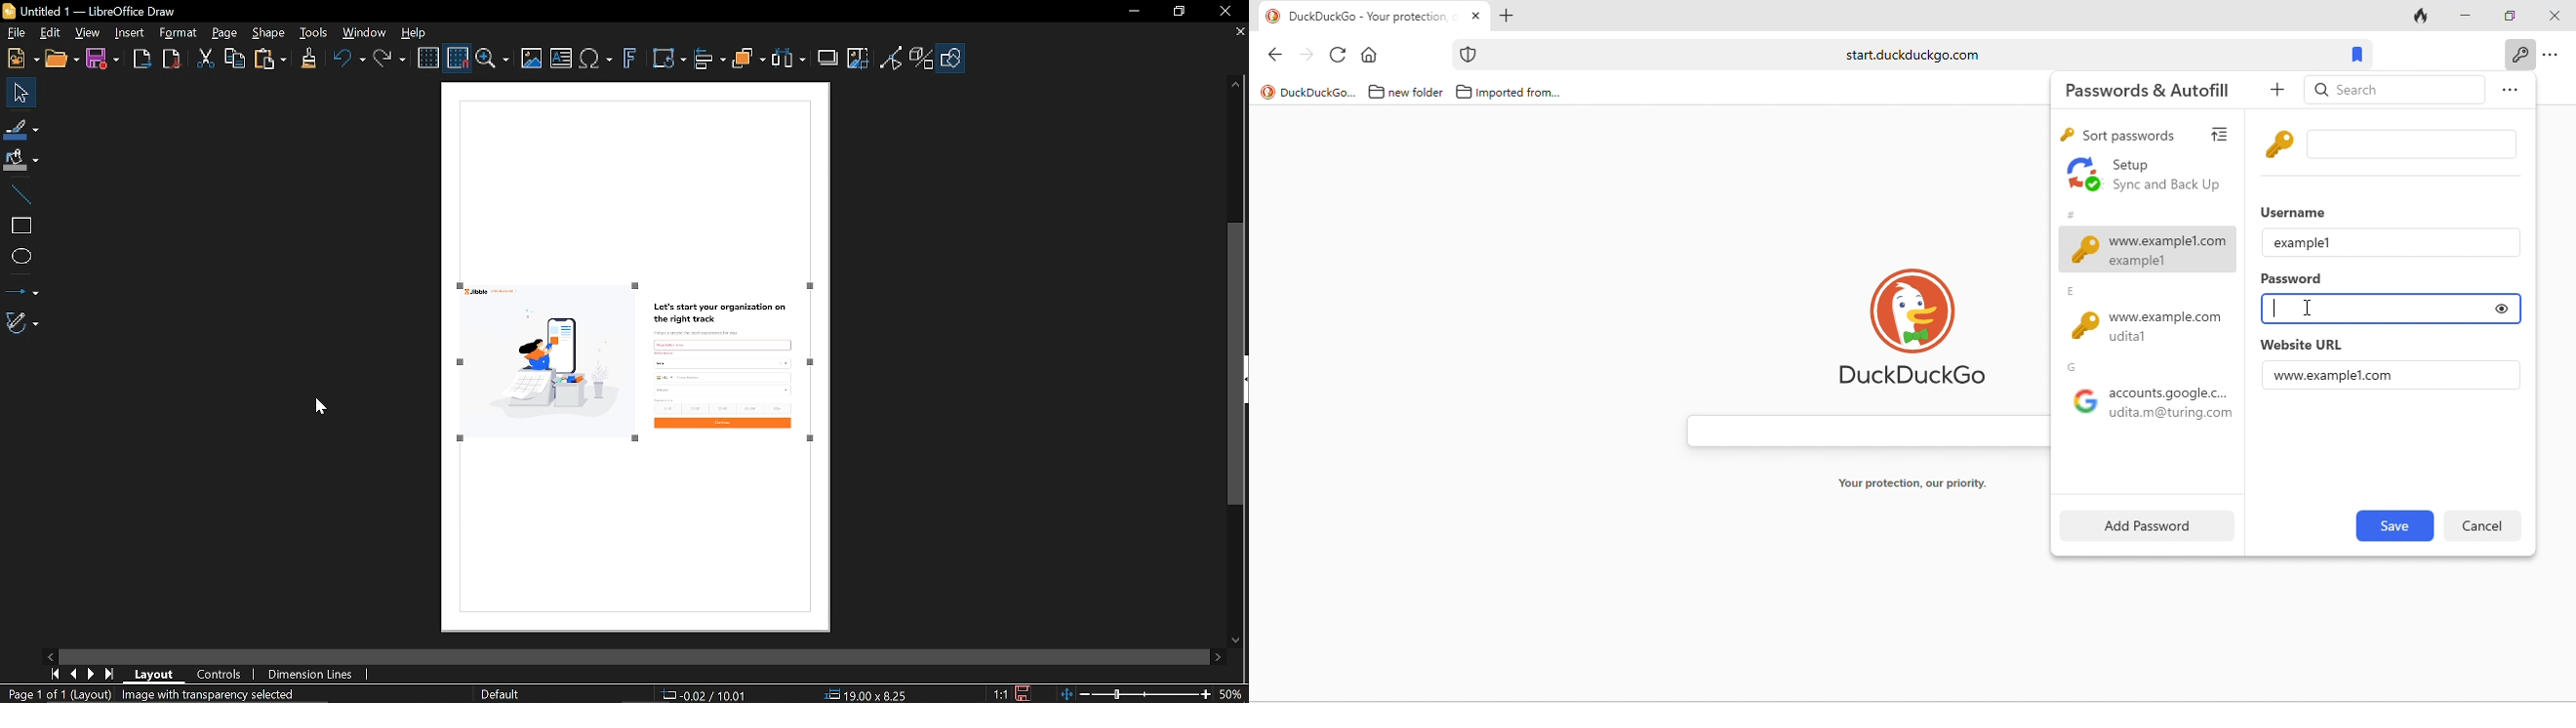 This screenshot has width=2576, height=728. What do you see at coordinates (791, 61) in the screenshot?
I see `Select at least three objects to distribute` at bounding box center [791, 61].